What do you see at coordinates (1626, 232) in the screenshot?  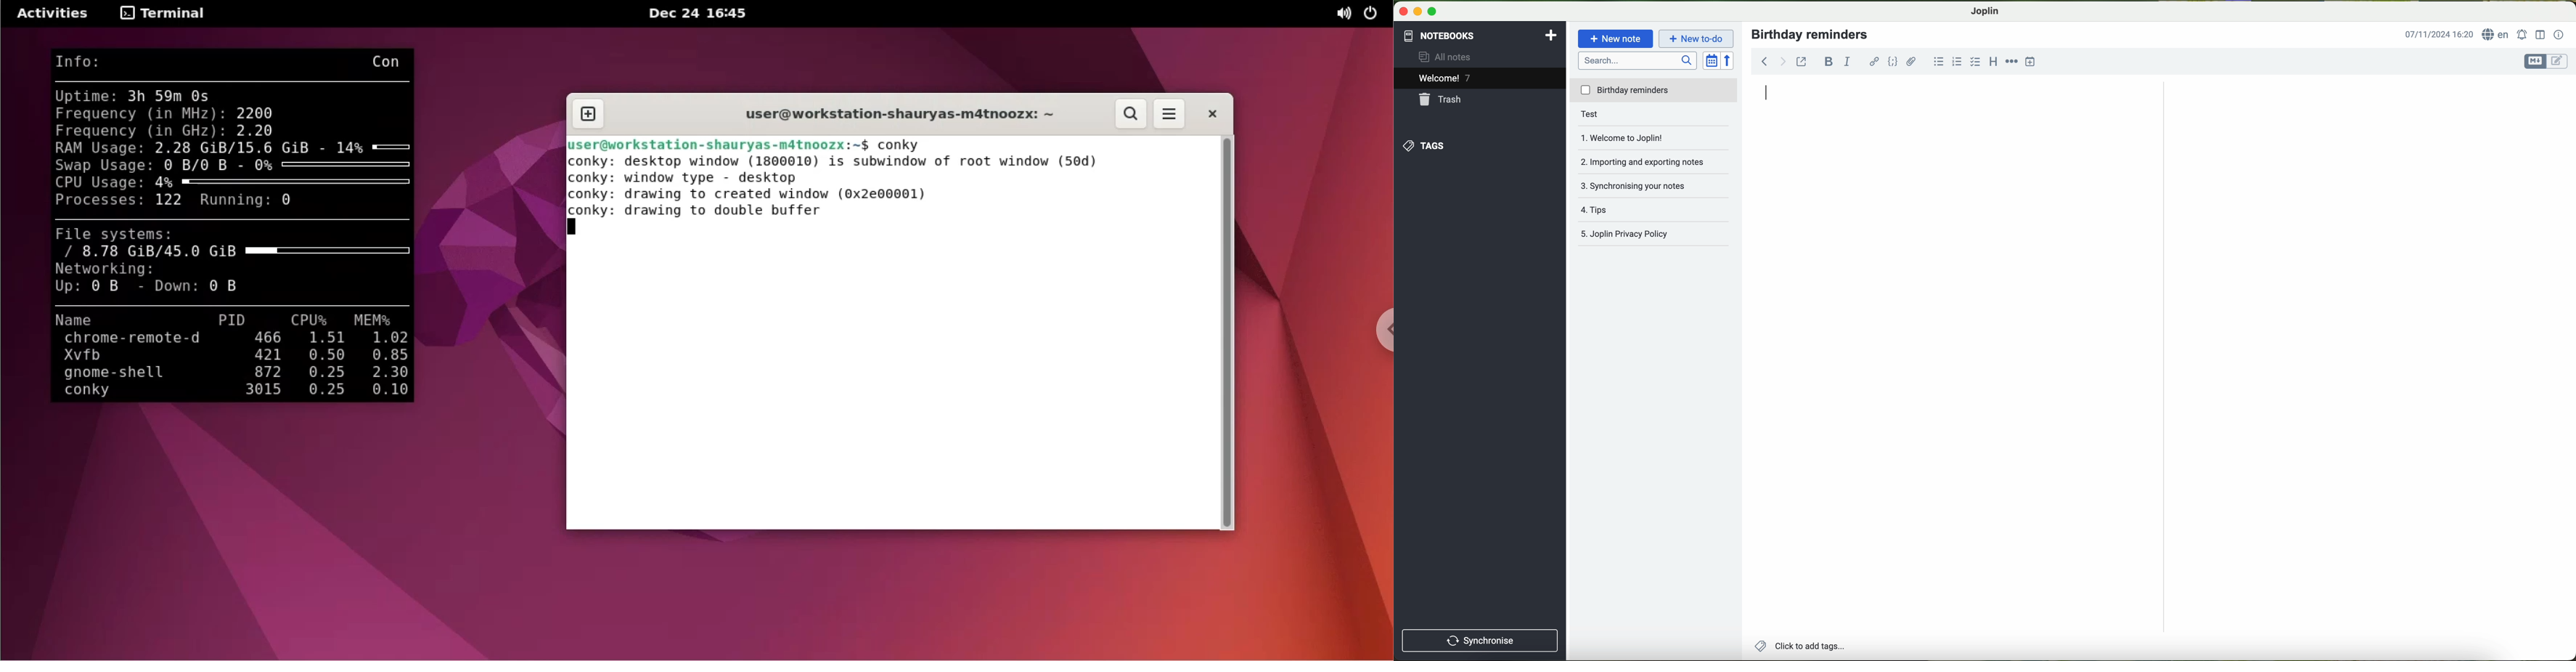 I see `Joplin privacy policy` at bounding box center [1626, 232].